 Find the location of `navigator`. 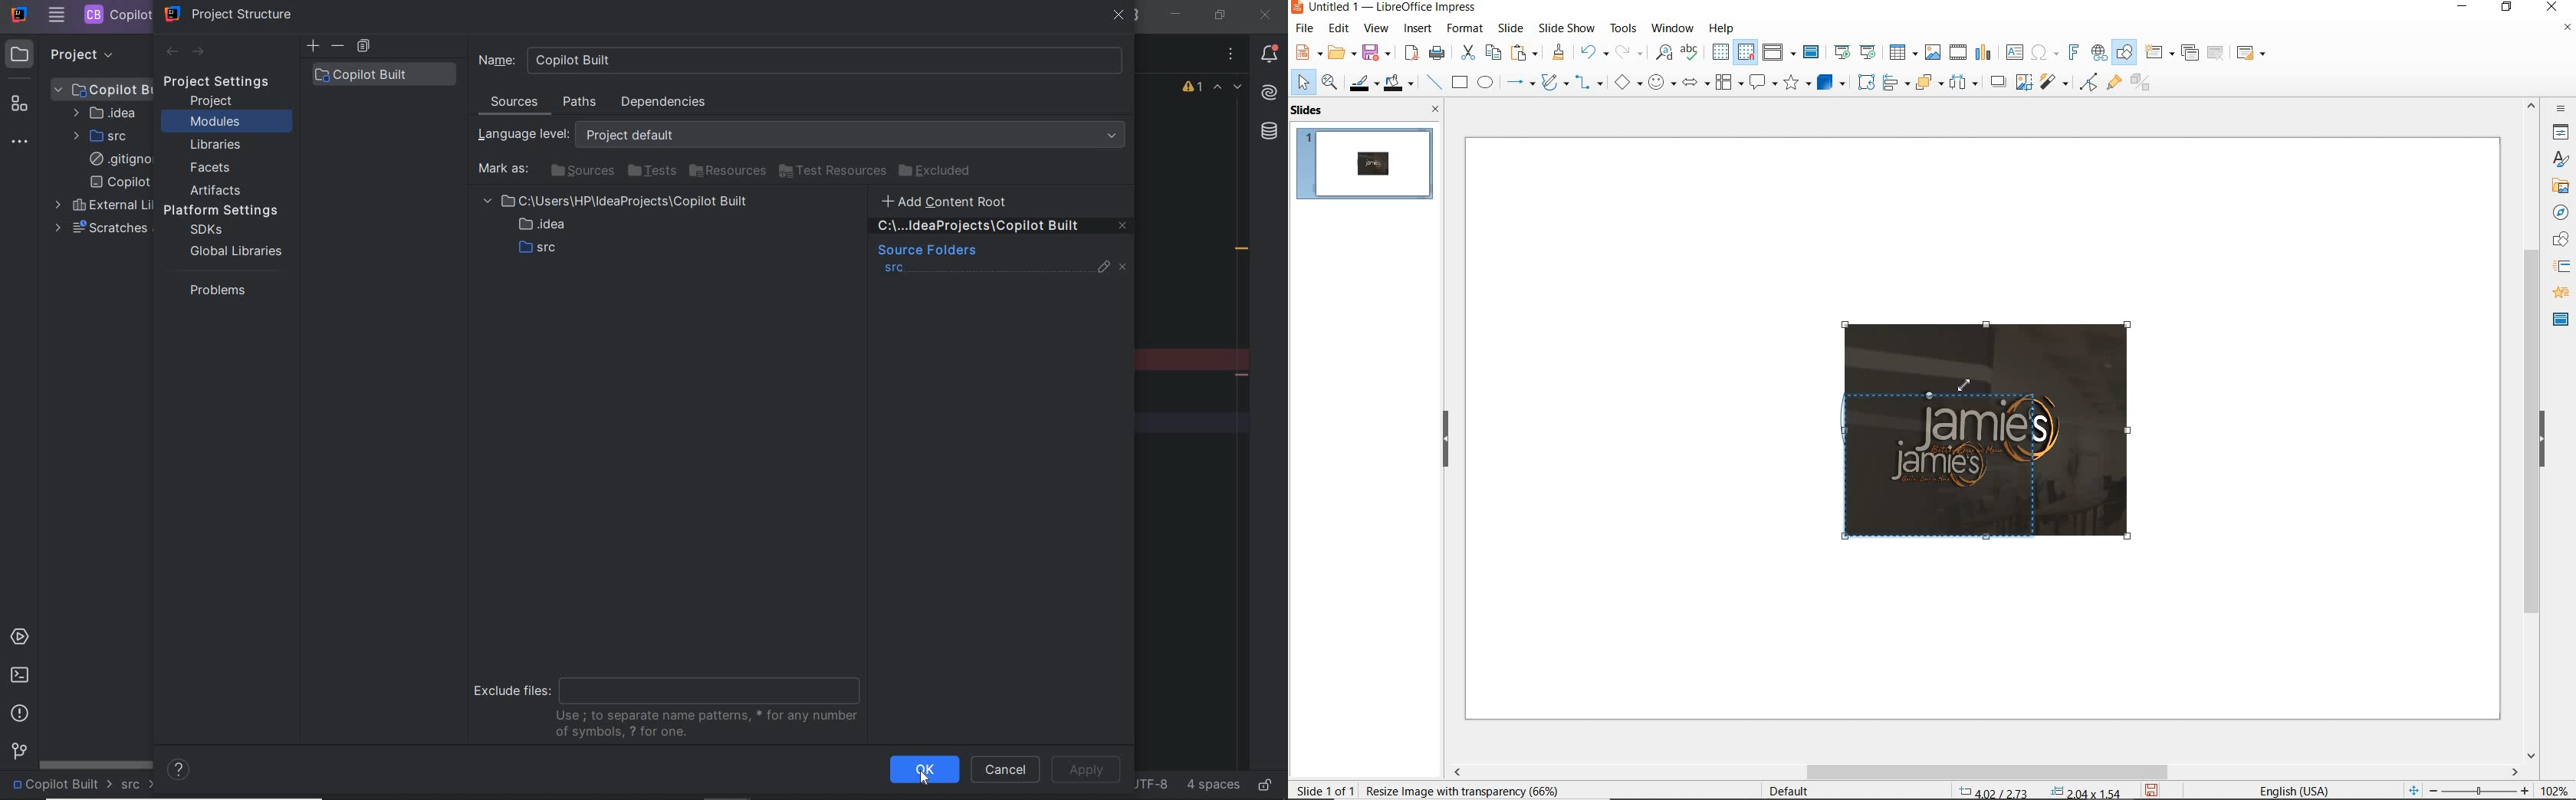

navigator is located at coordinates (2559, 211).